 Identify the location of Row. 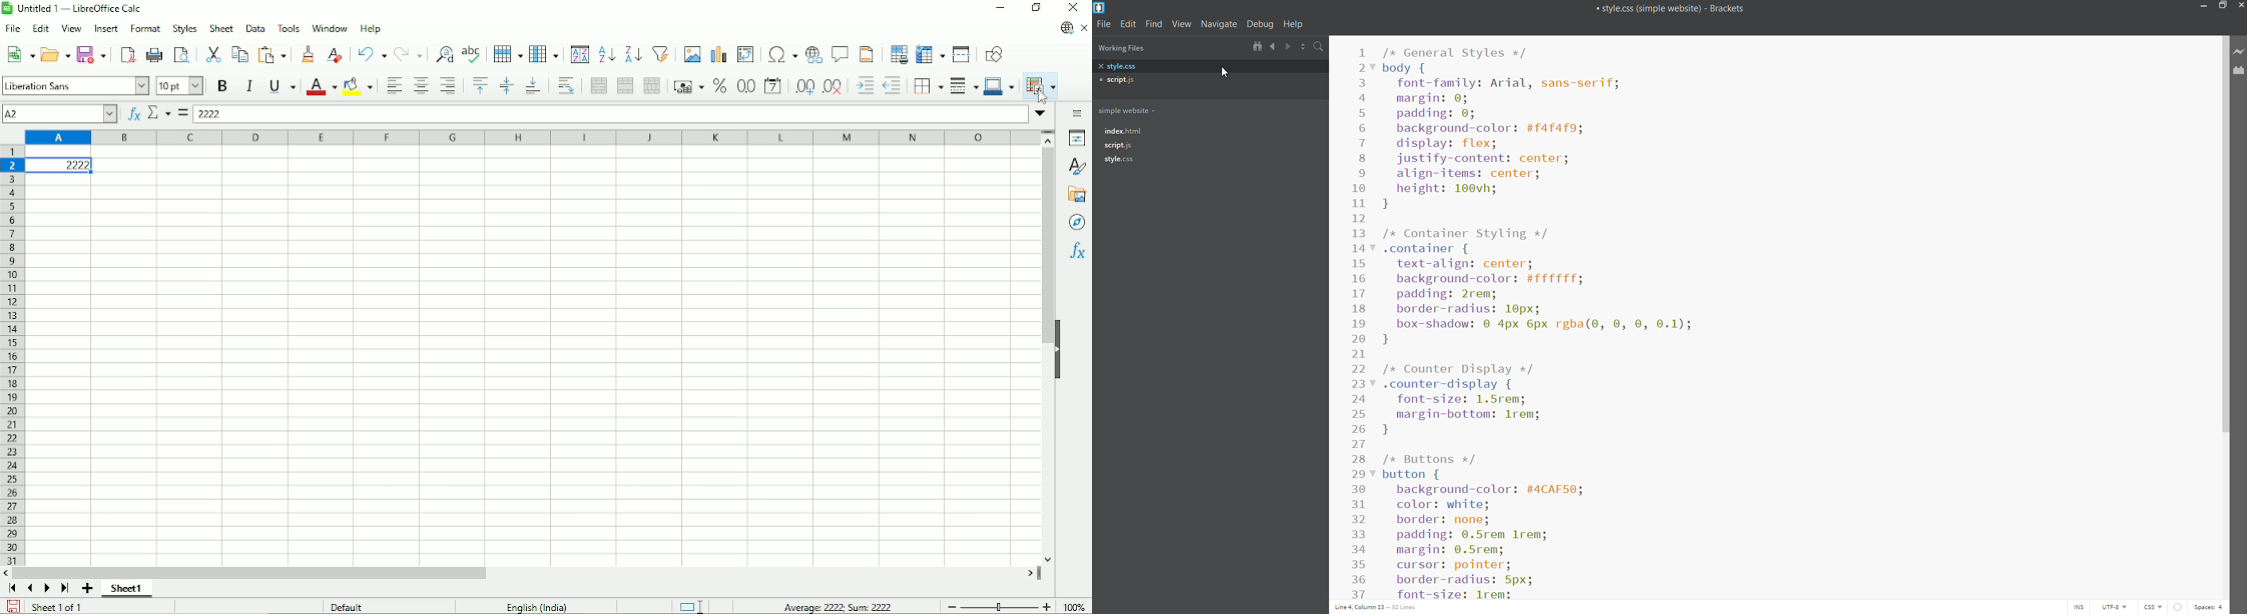
(508, 54).